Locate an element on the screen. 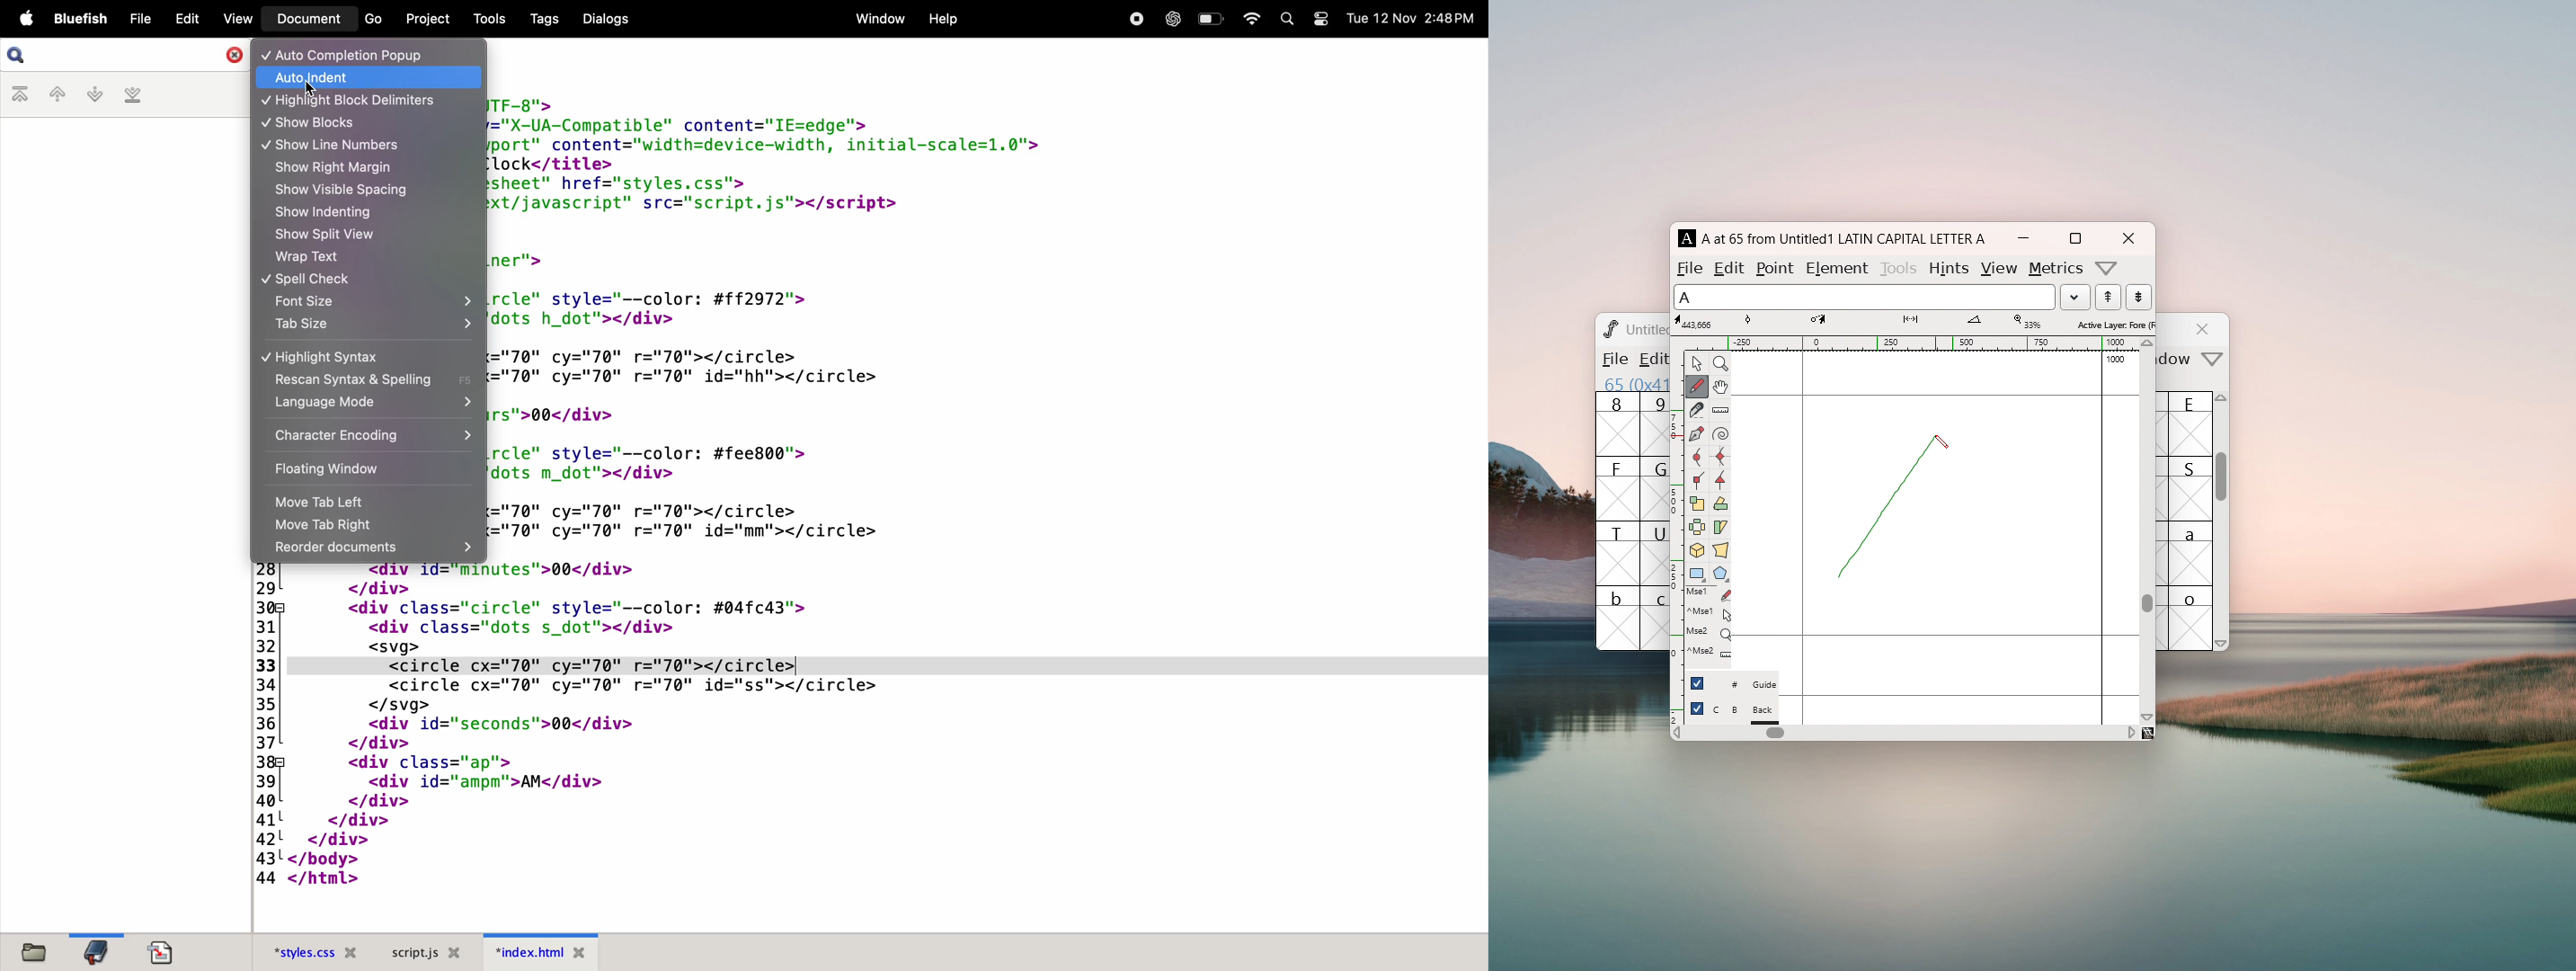 The width and height of the screenshot is (2576, 980). 65 (0x41 is located at coordinates (1632, 383).